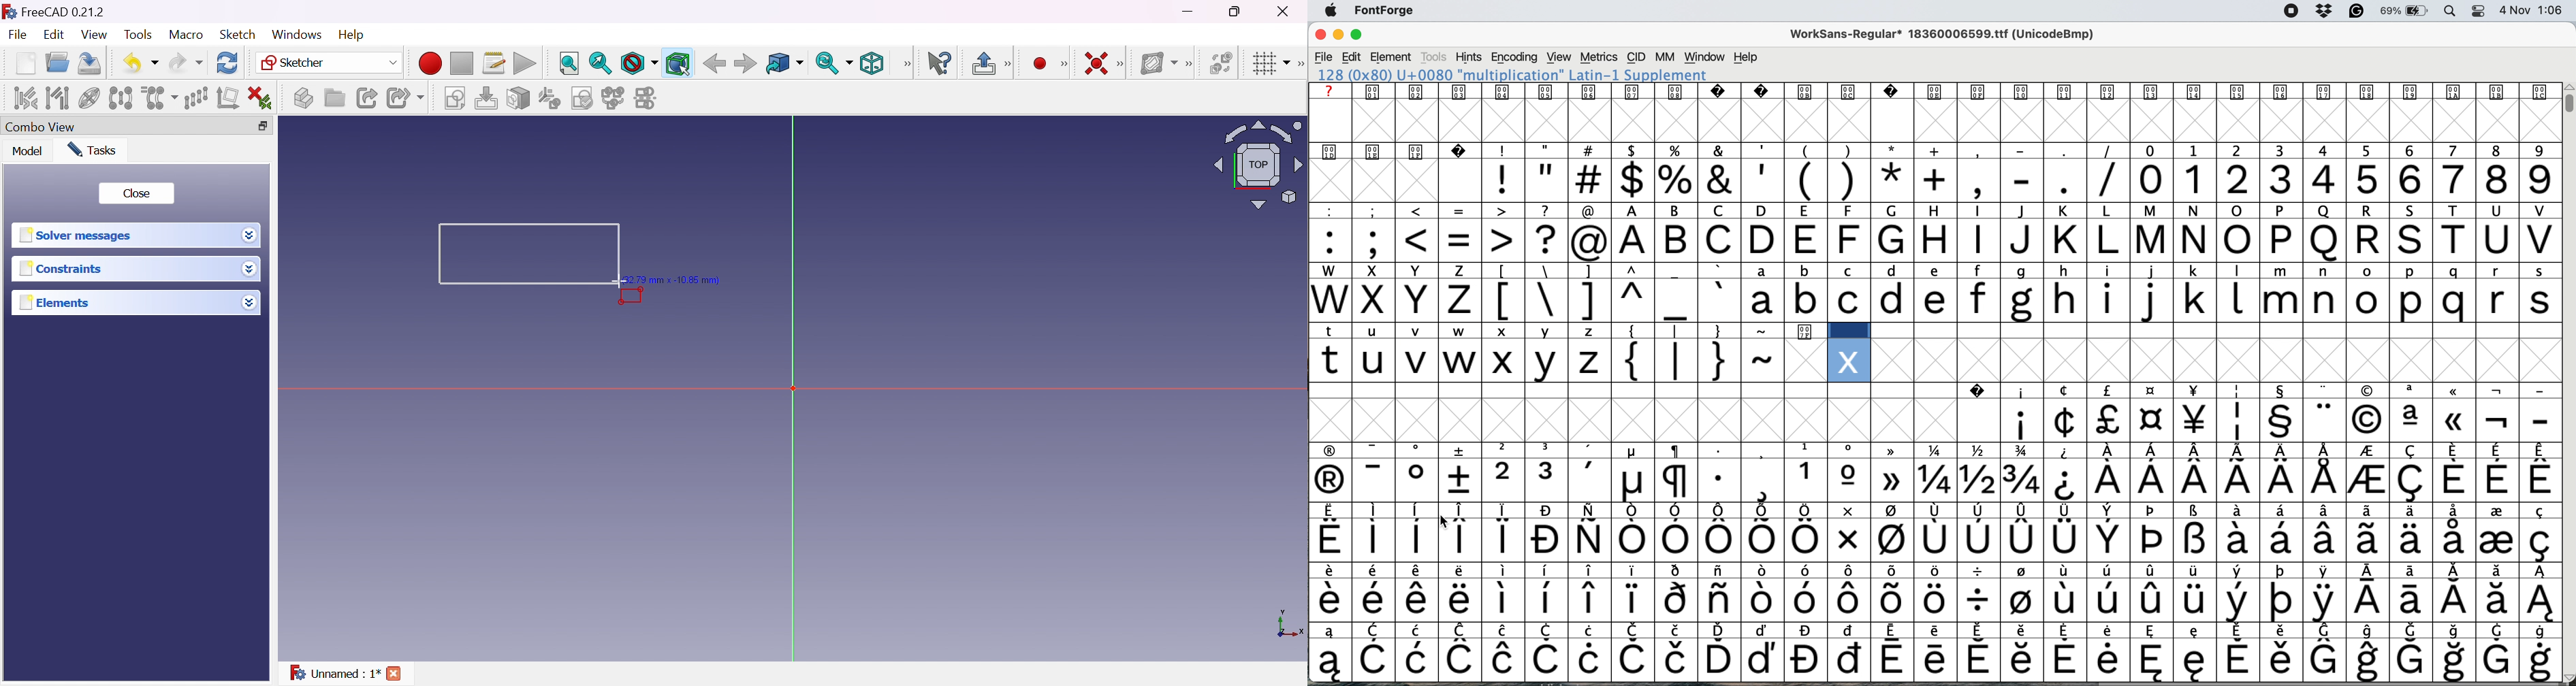 The width and height of the screenshot is (2576, 700). What do you see at coordinates (785, 63) in the screenshot?
I see `Go to linked object` at bounding box center [785, 63].